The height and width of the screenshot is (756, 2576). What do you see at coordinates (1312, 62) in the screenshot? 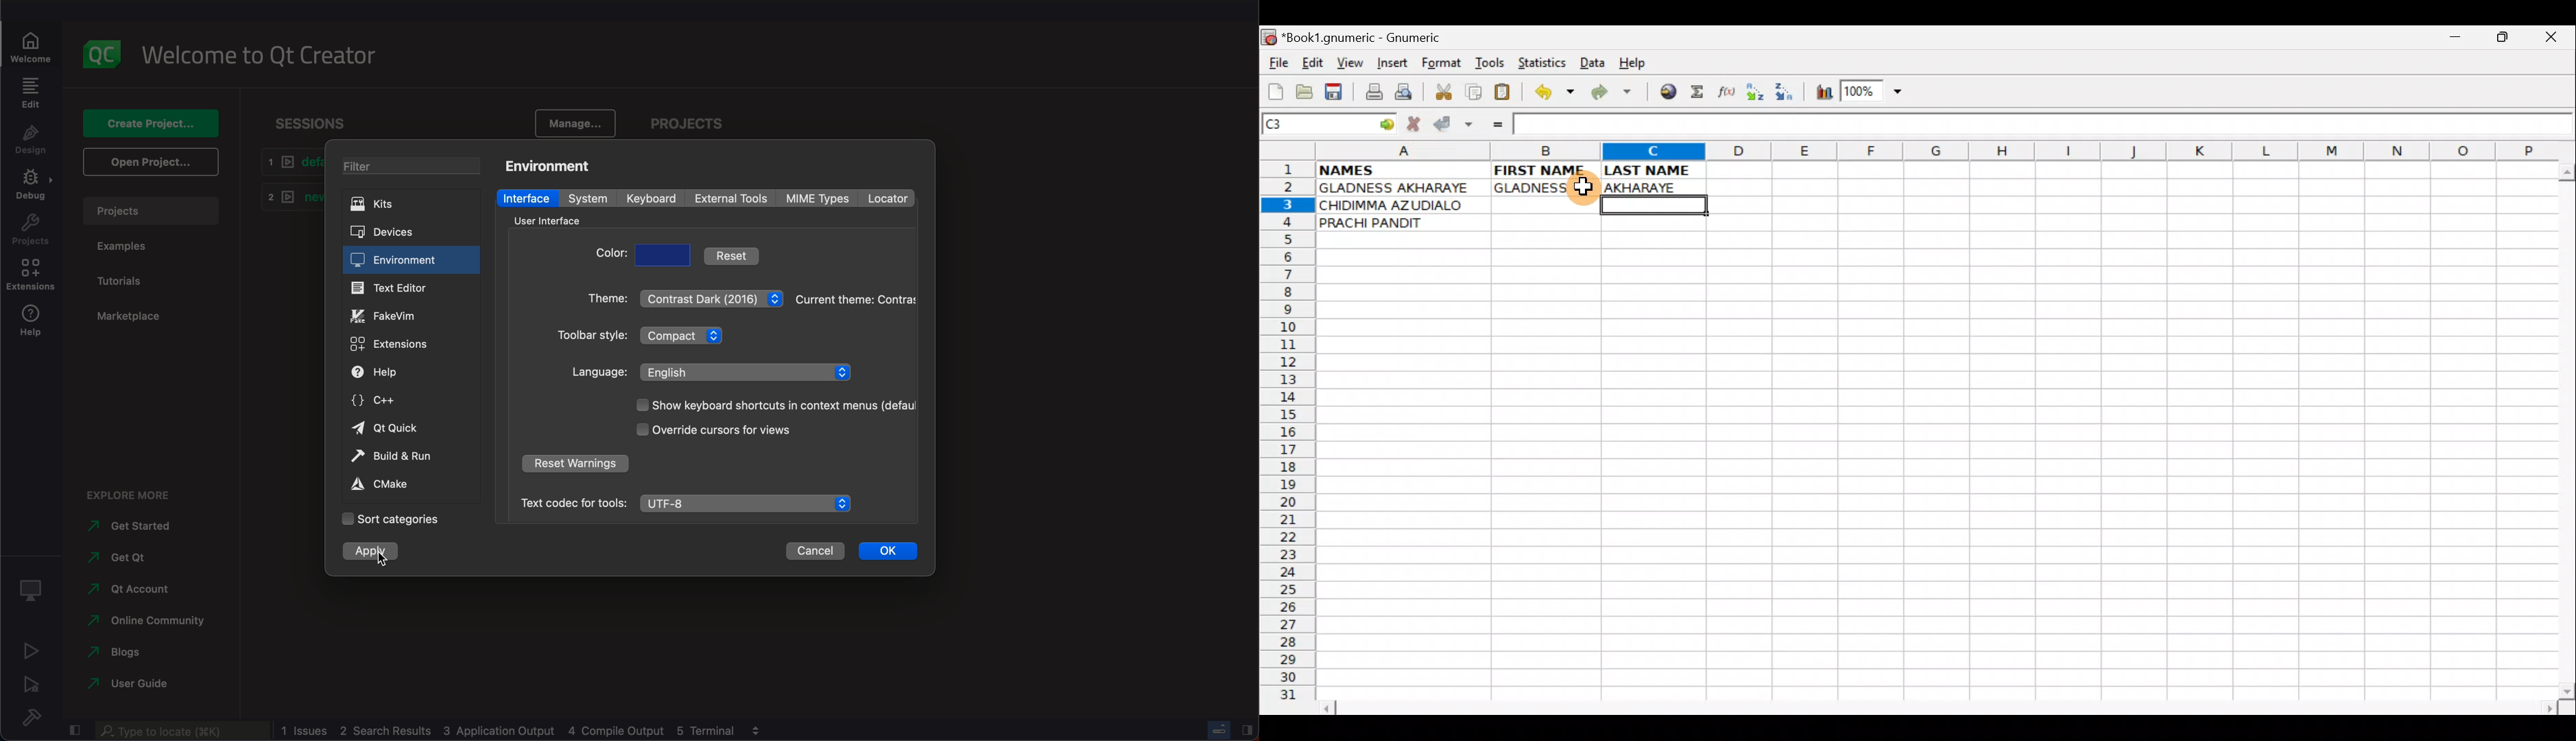
I see `Edit` at bounding box center [1312, 62].